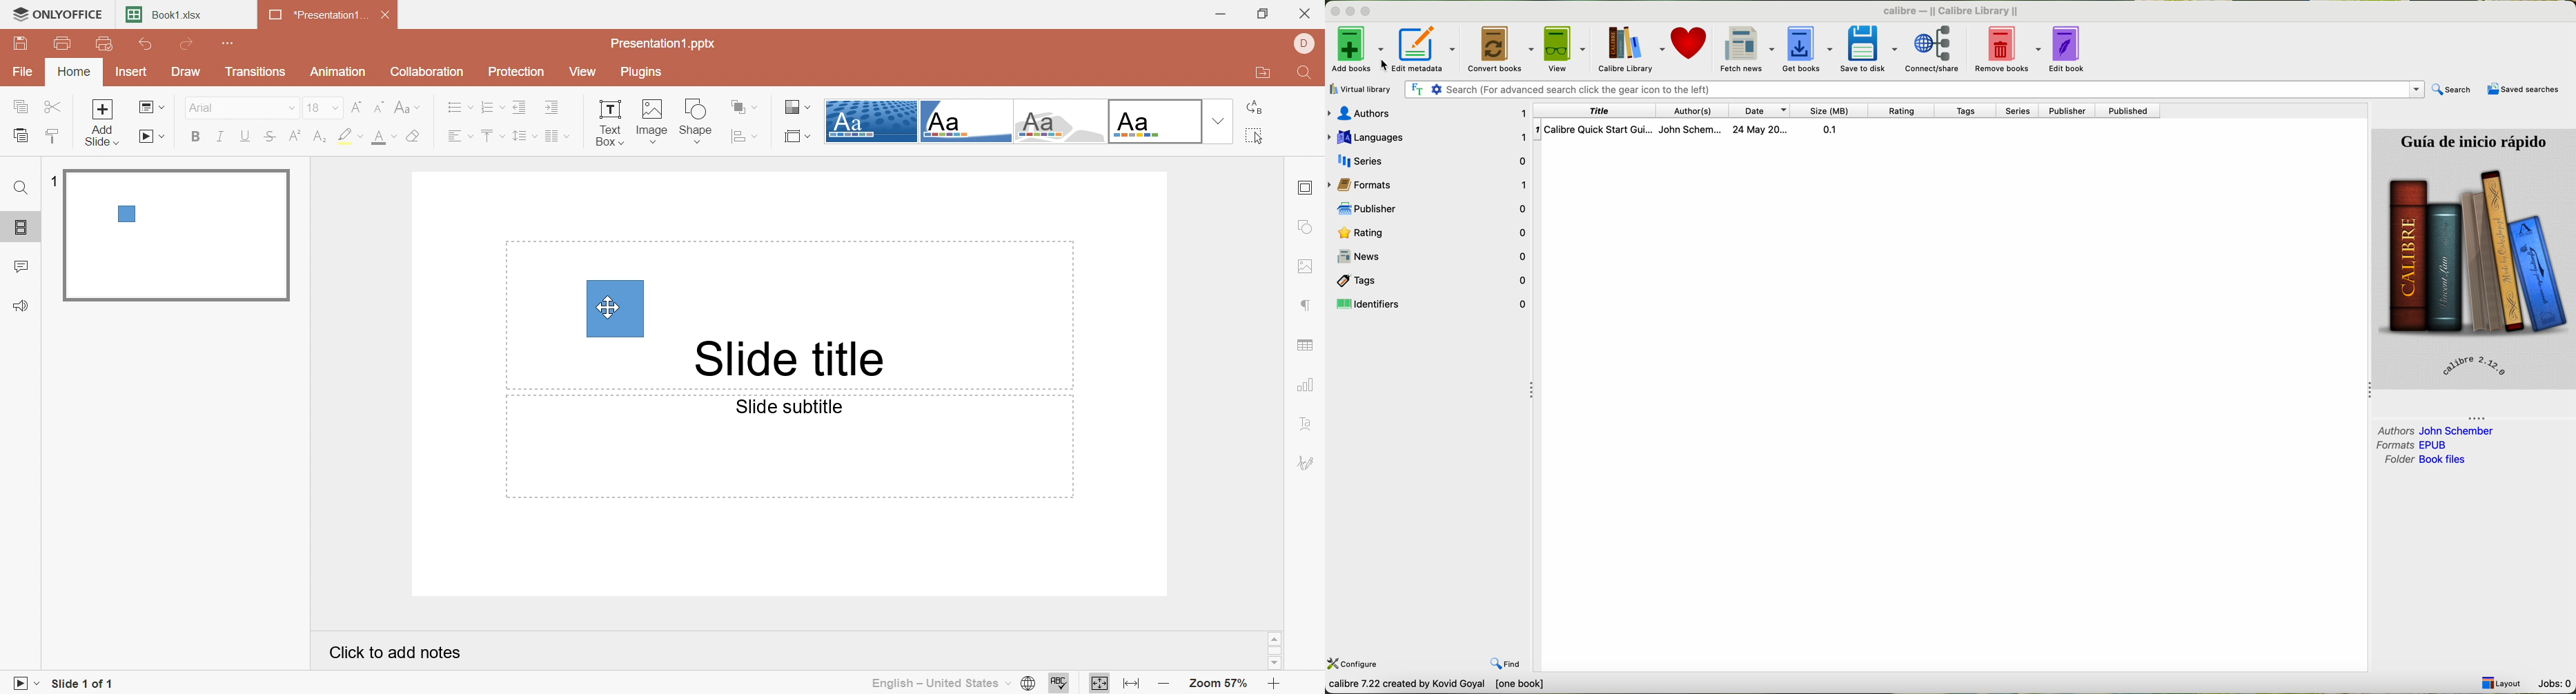 The width and height of the screenshot is (2576, 700). Describe the element at coordinates (1308, 463) in the screenshot. I see `Signature settings` at that location.